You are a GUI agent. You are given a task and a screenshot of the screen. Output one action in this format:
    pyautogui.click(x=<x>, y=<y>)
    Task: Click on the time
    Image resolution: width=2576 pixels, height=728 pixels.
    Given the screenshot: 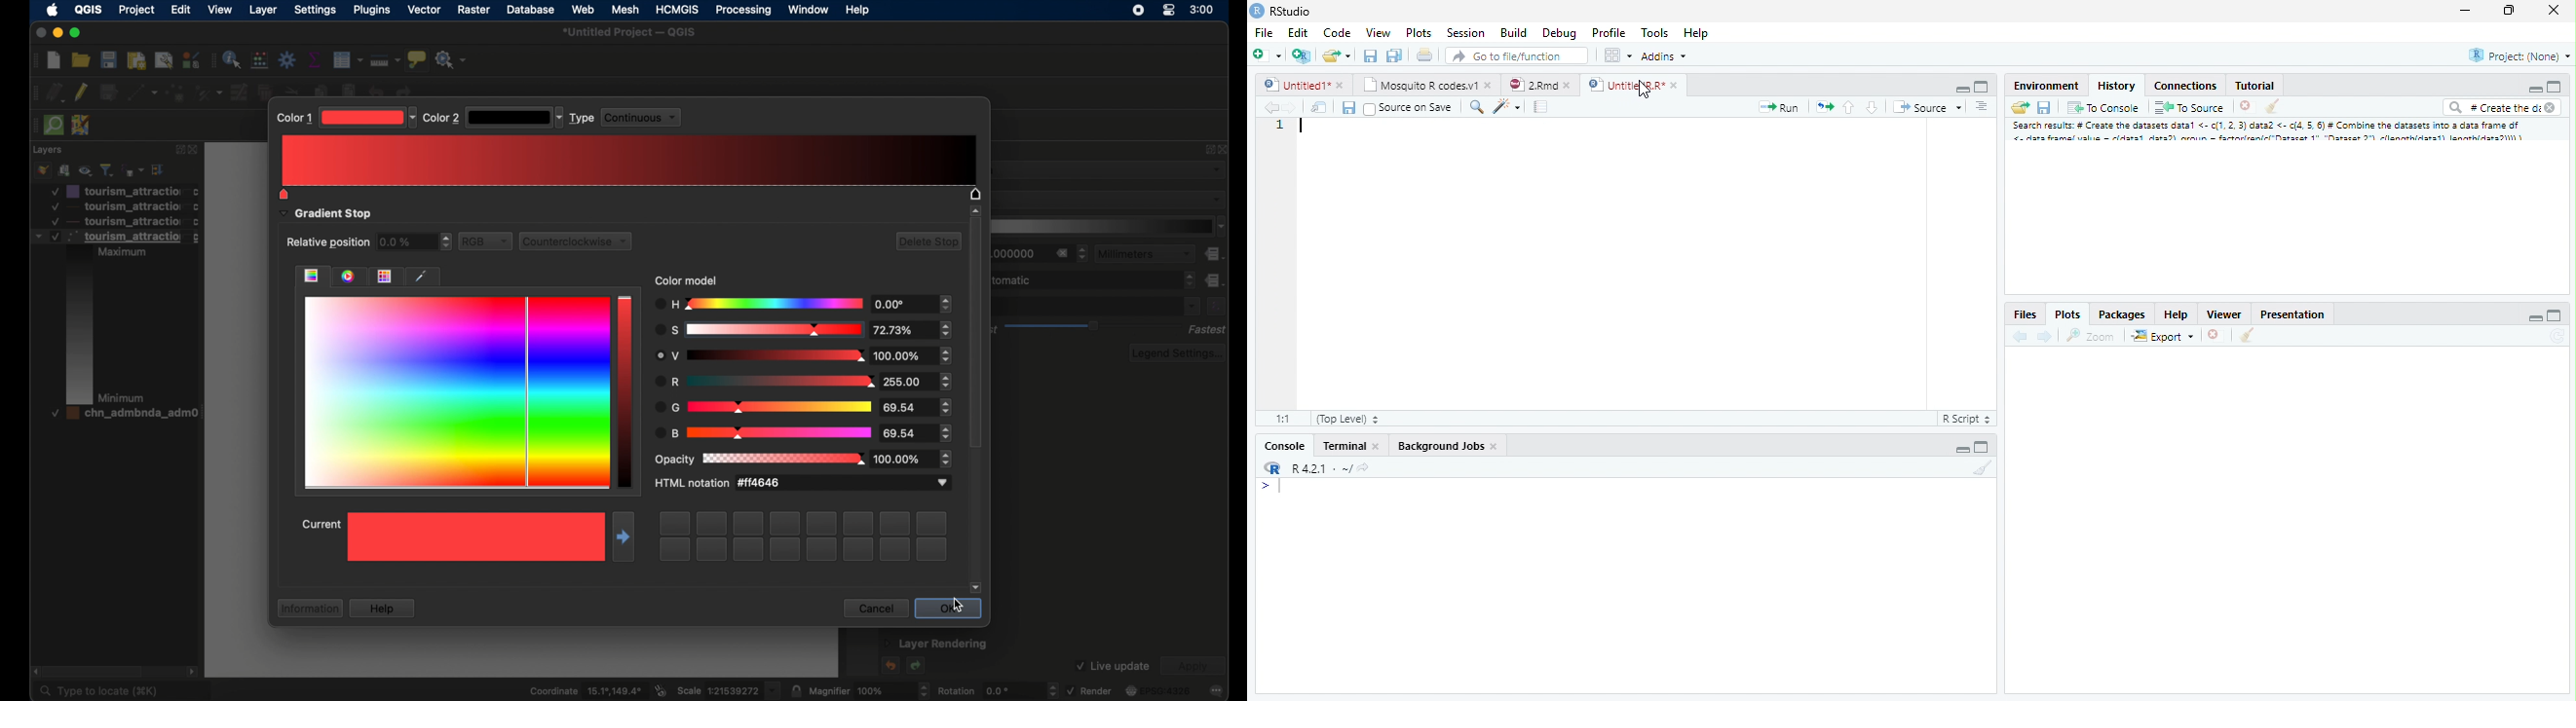 What is the action you would take?
    pyautogui.click(x=1202, y=11)
    